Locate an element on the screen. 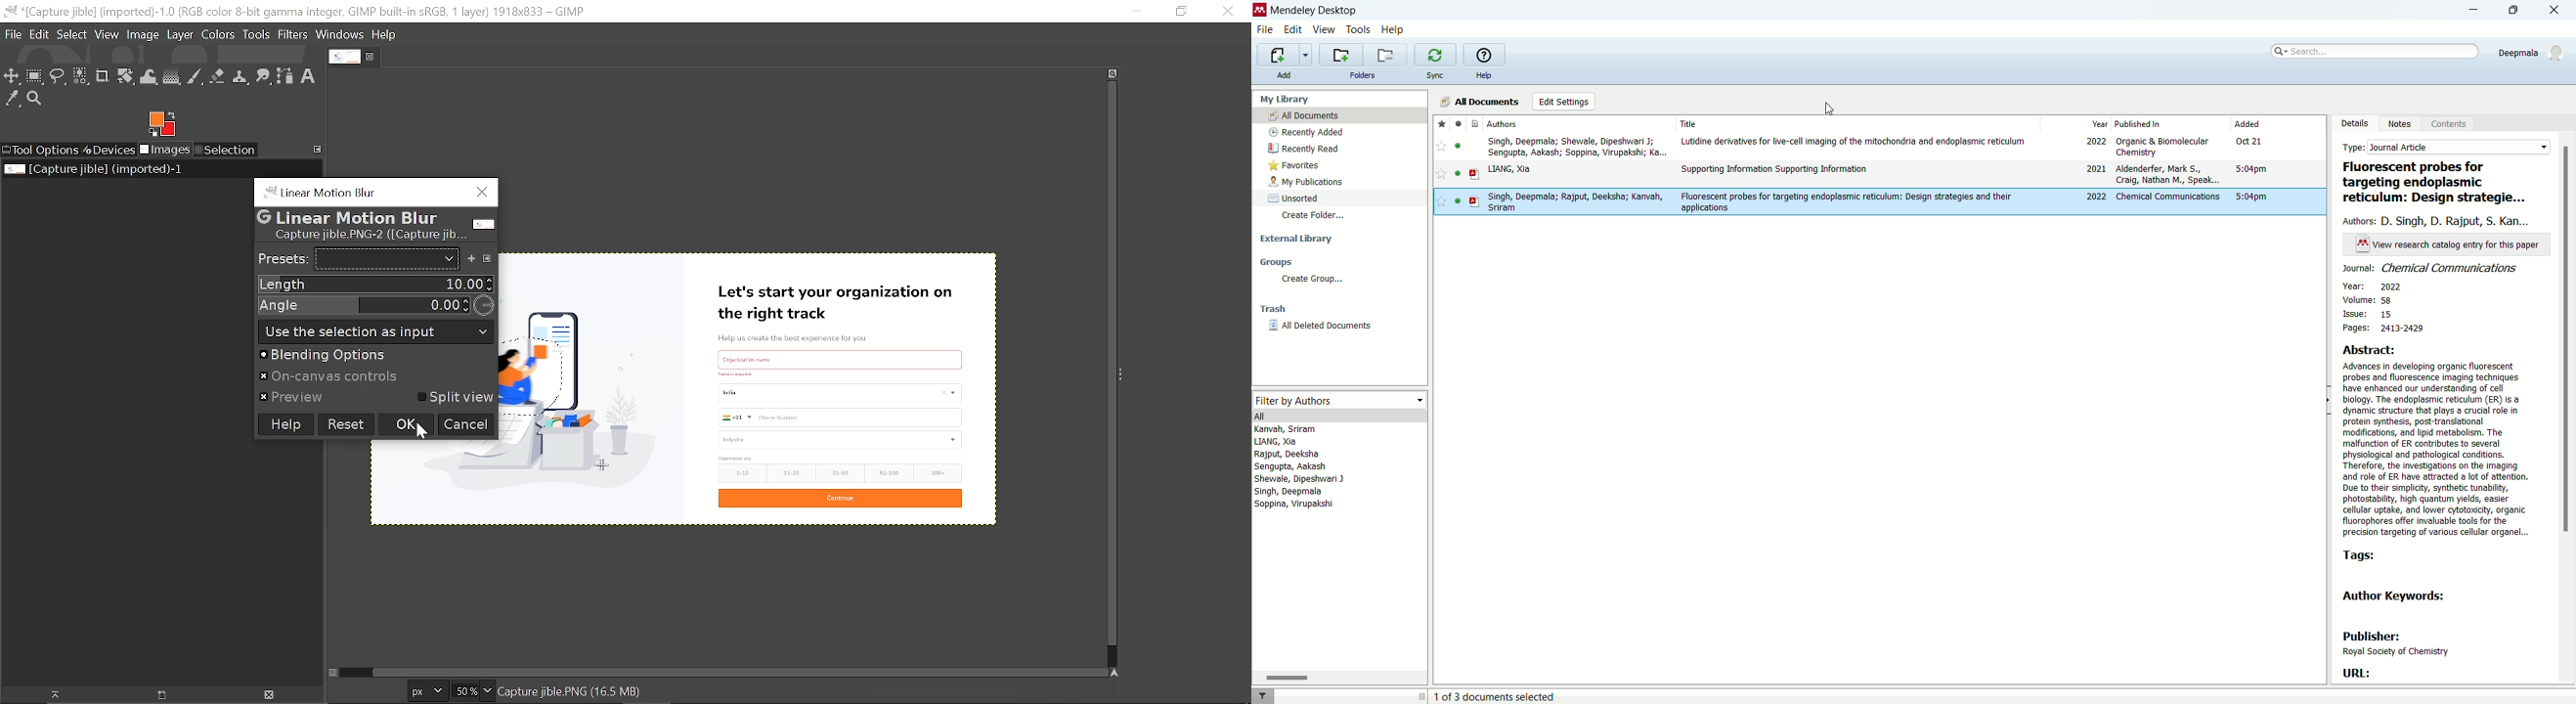  number of document selected is located at coordinates (1496, 696).